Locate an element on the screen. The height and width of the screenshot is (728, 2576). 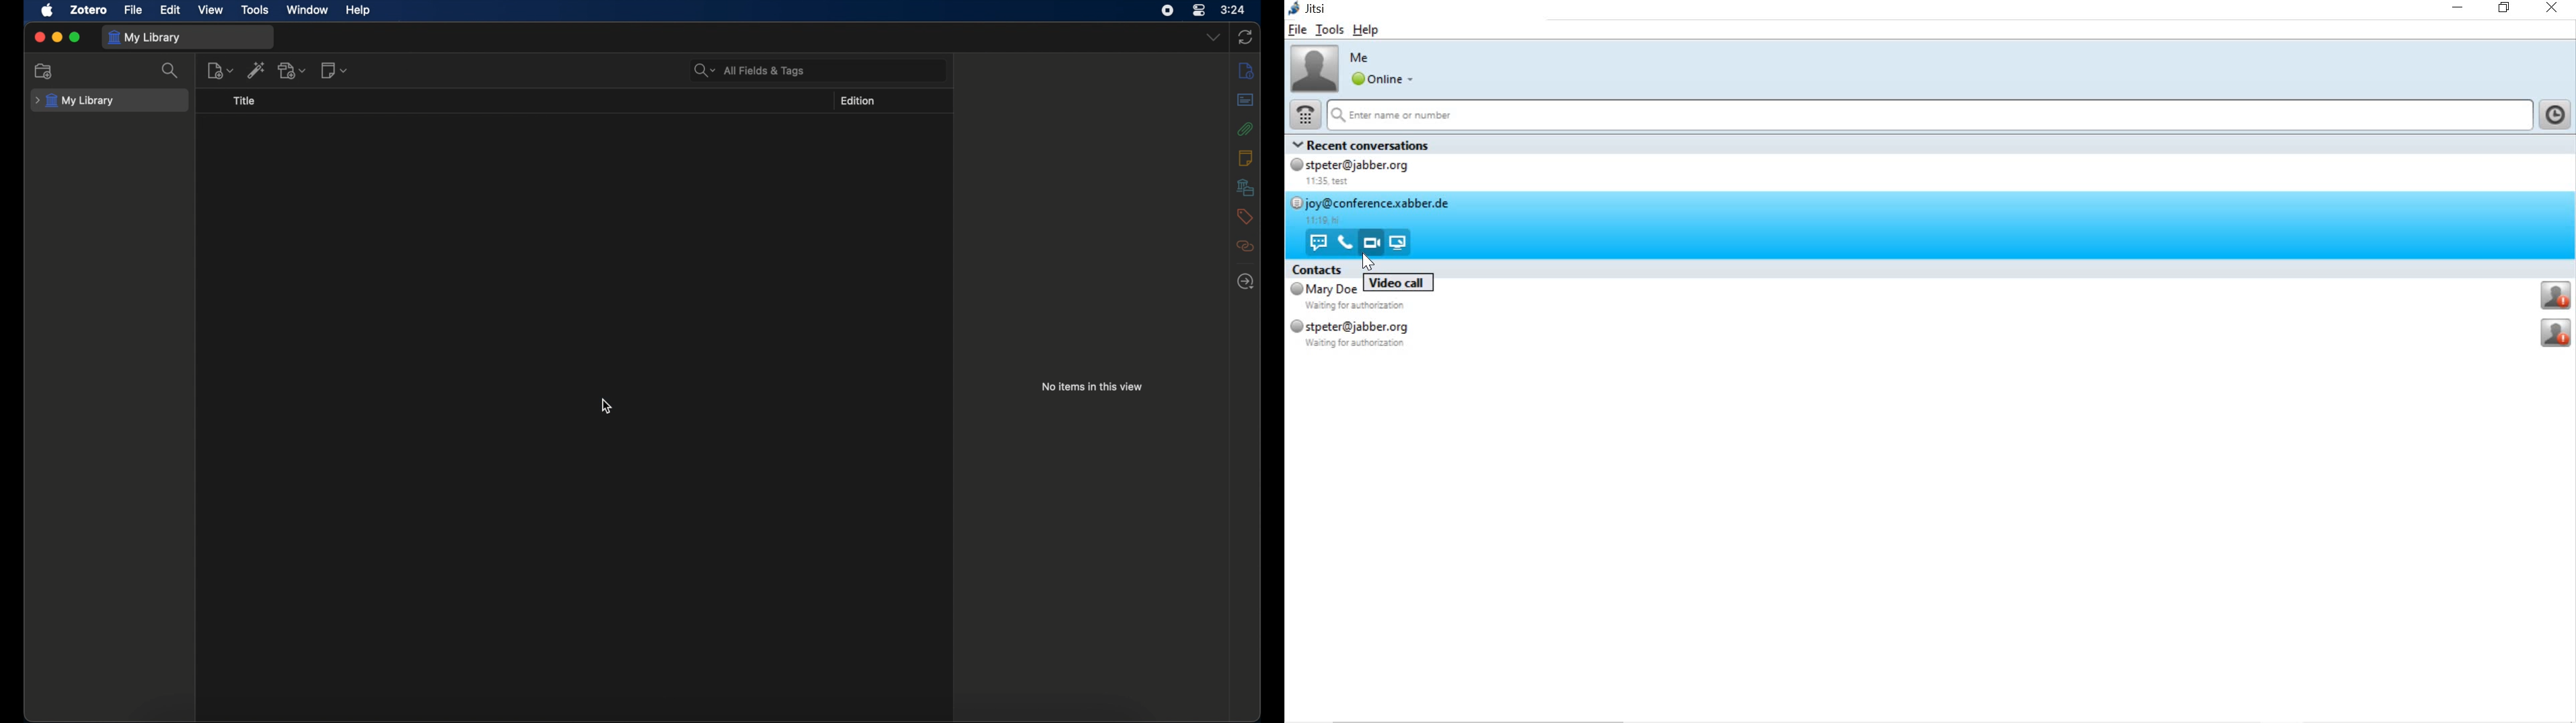
no item in this view is located at coordinates (1092, 387).